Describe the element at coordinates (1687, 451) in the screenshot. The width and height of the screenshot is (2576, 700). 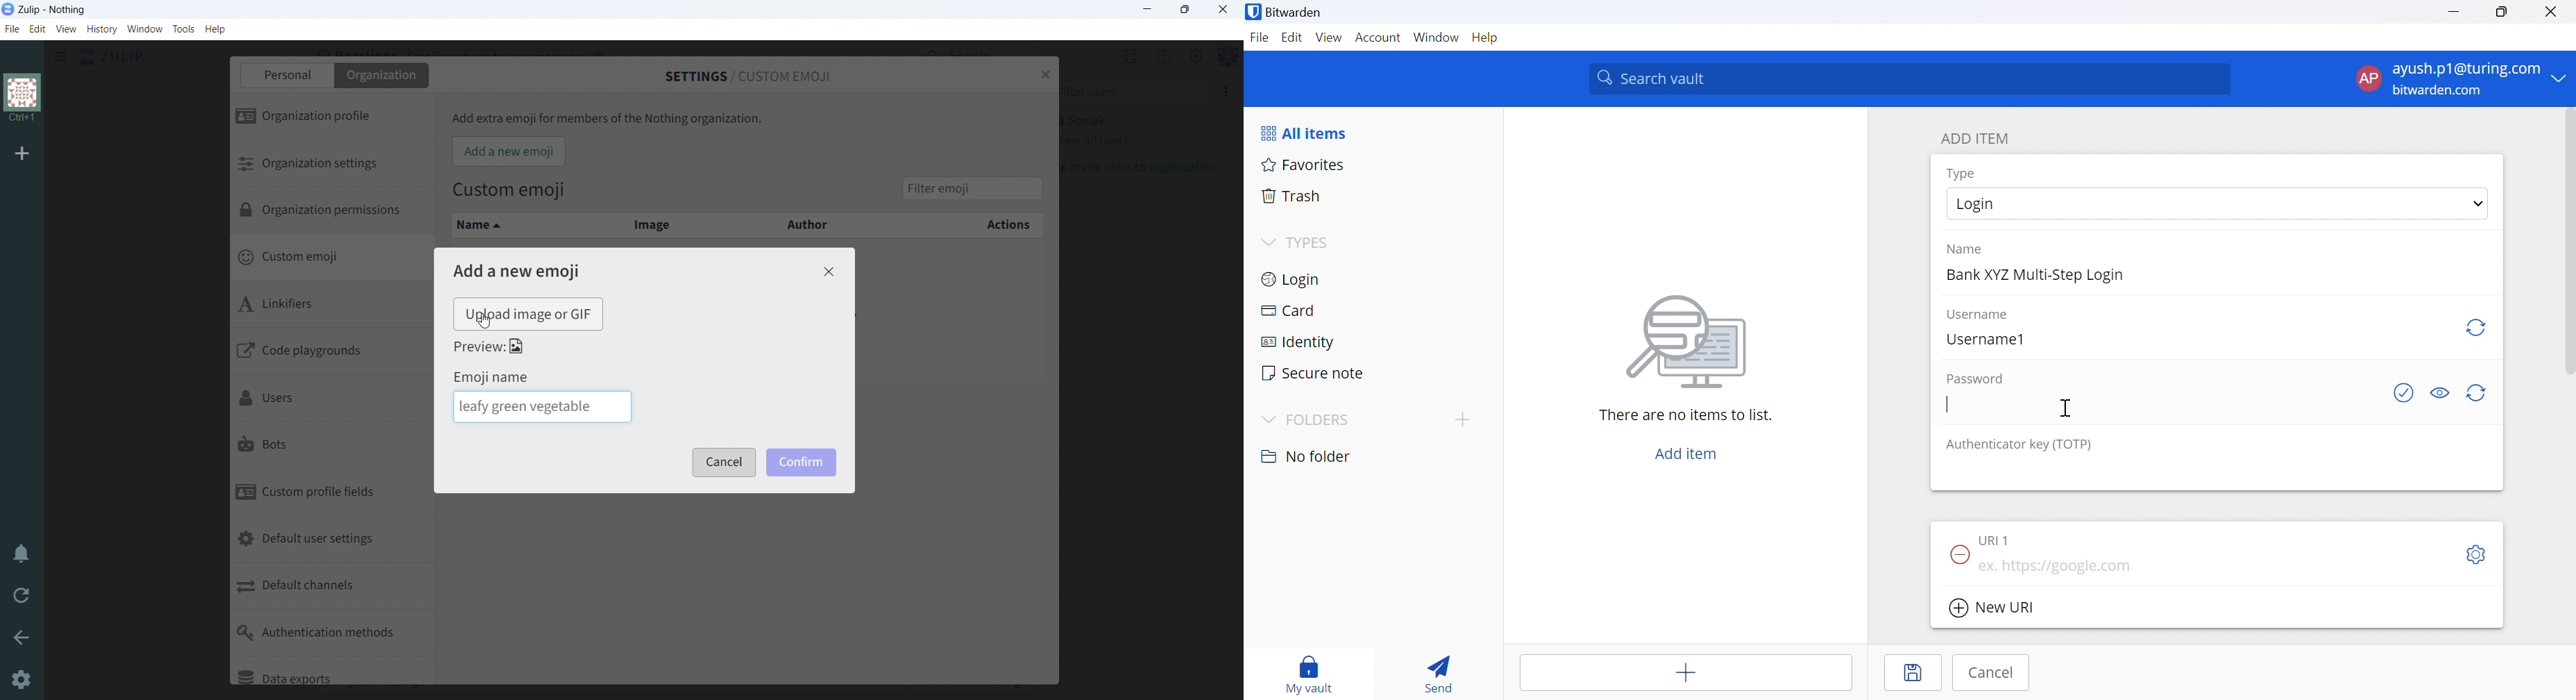
I see `Add item` at that location.